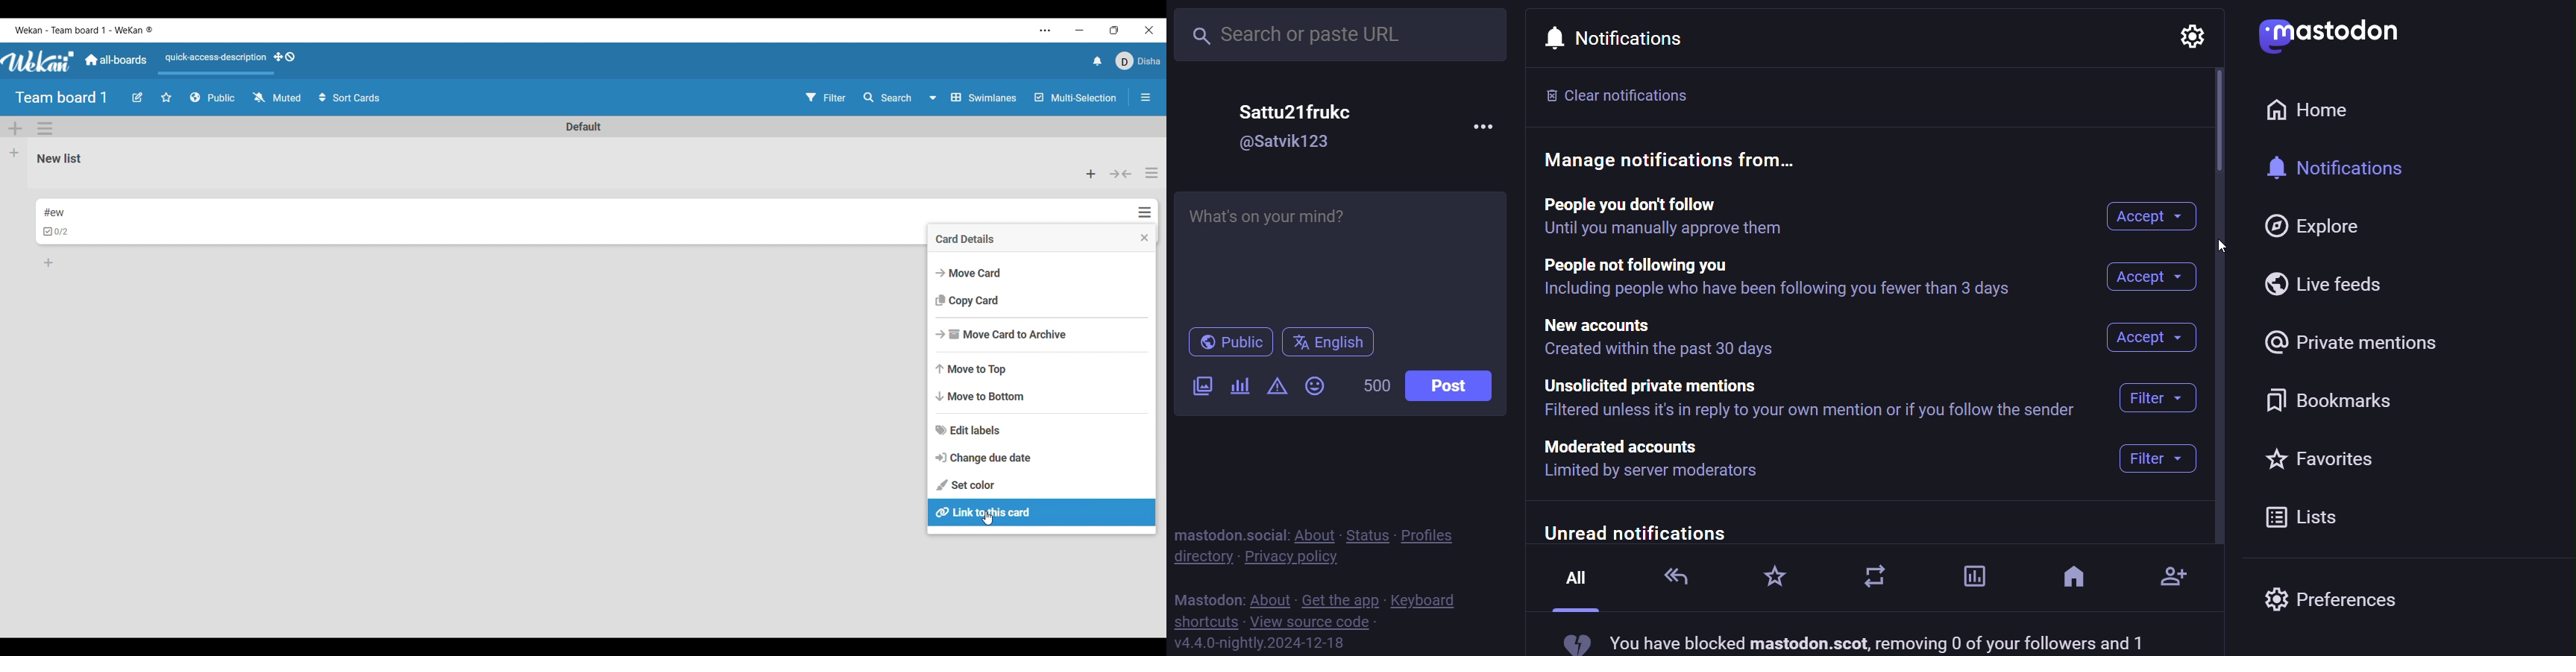  I want to click on public, so click(1227, 342).